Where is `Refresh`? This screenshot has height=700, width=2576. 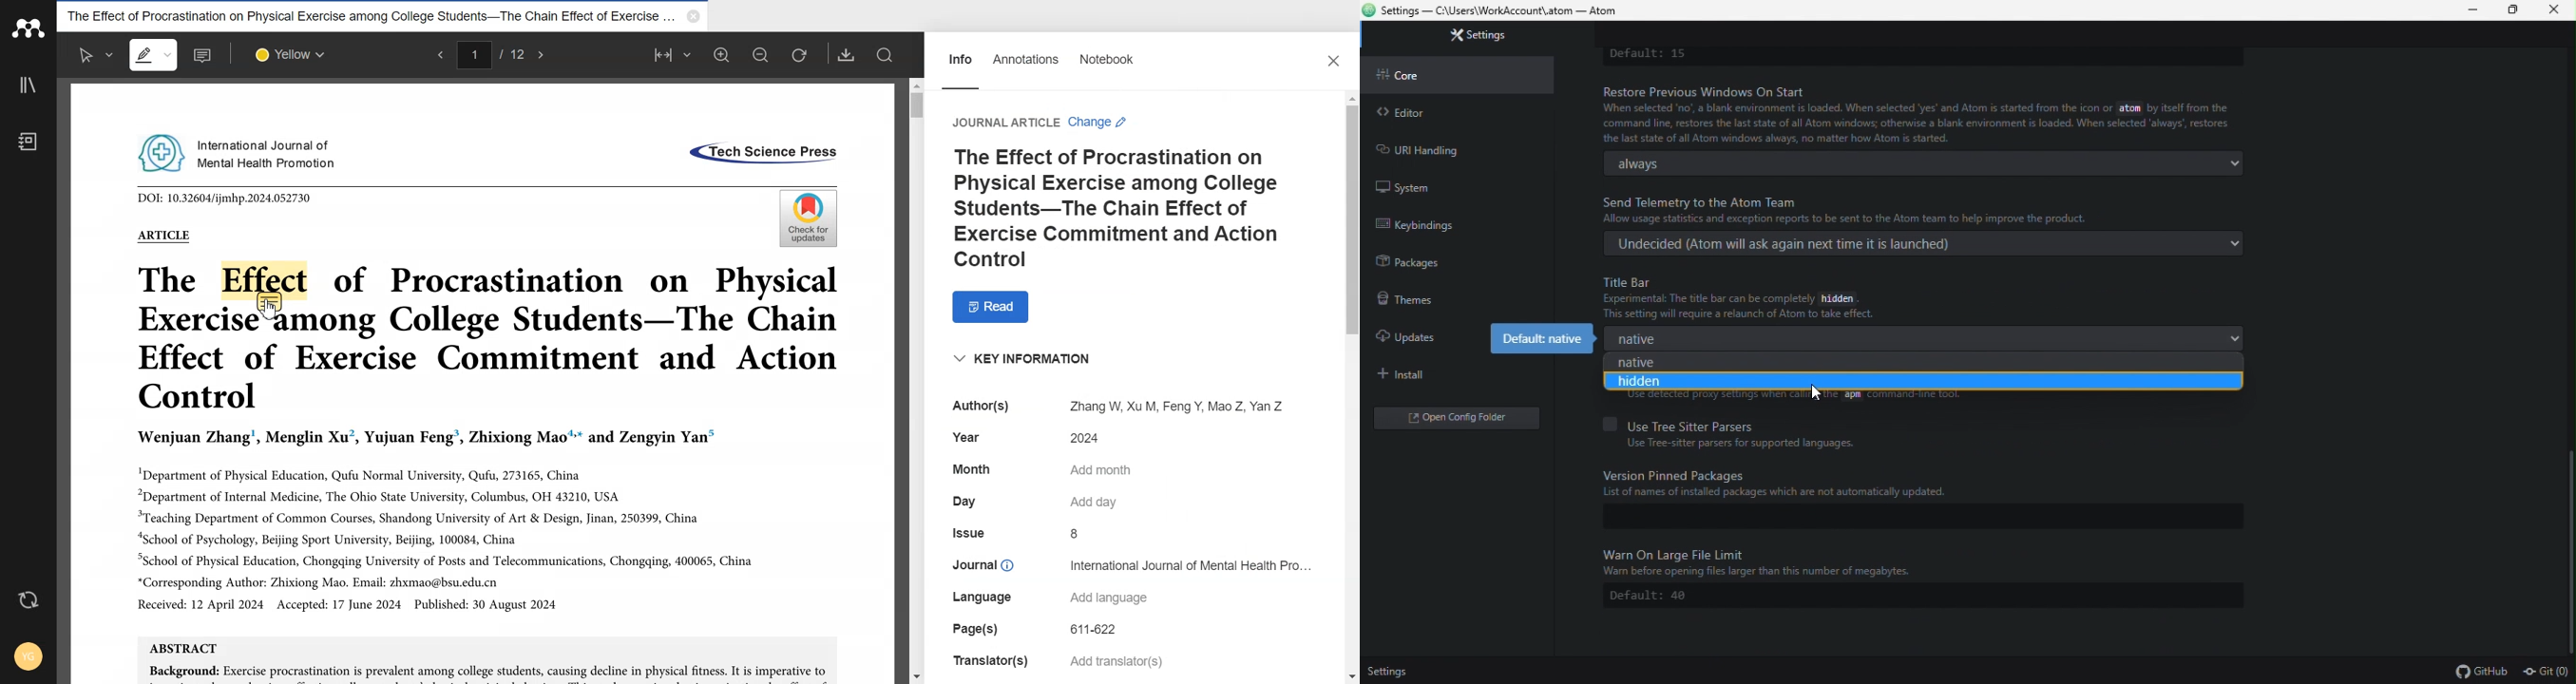 Refresh is located at coordinates (799, 55).